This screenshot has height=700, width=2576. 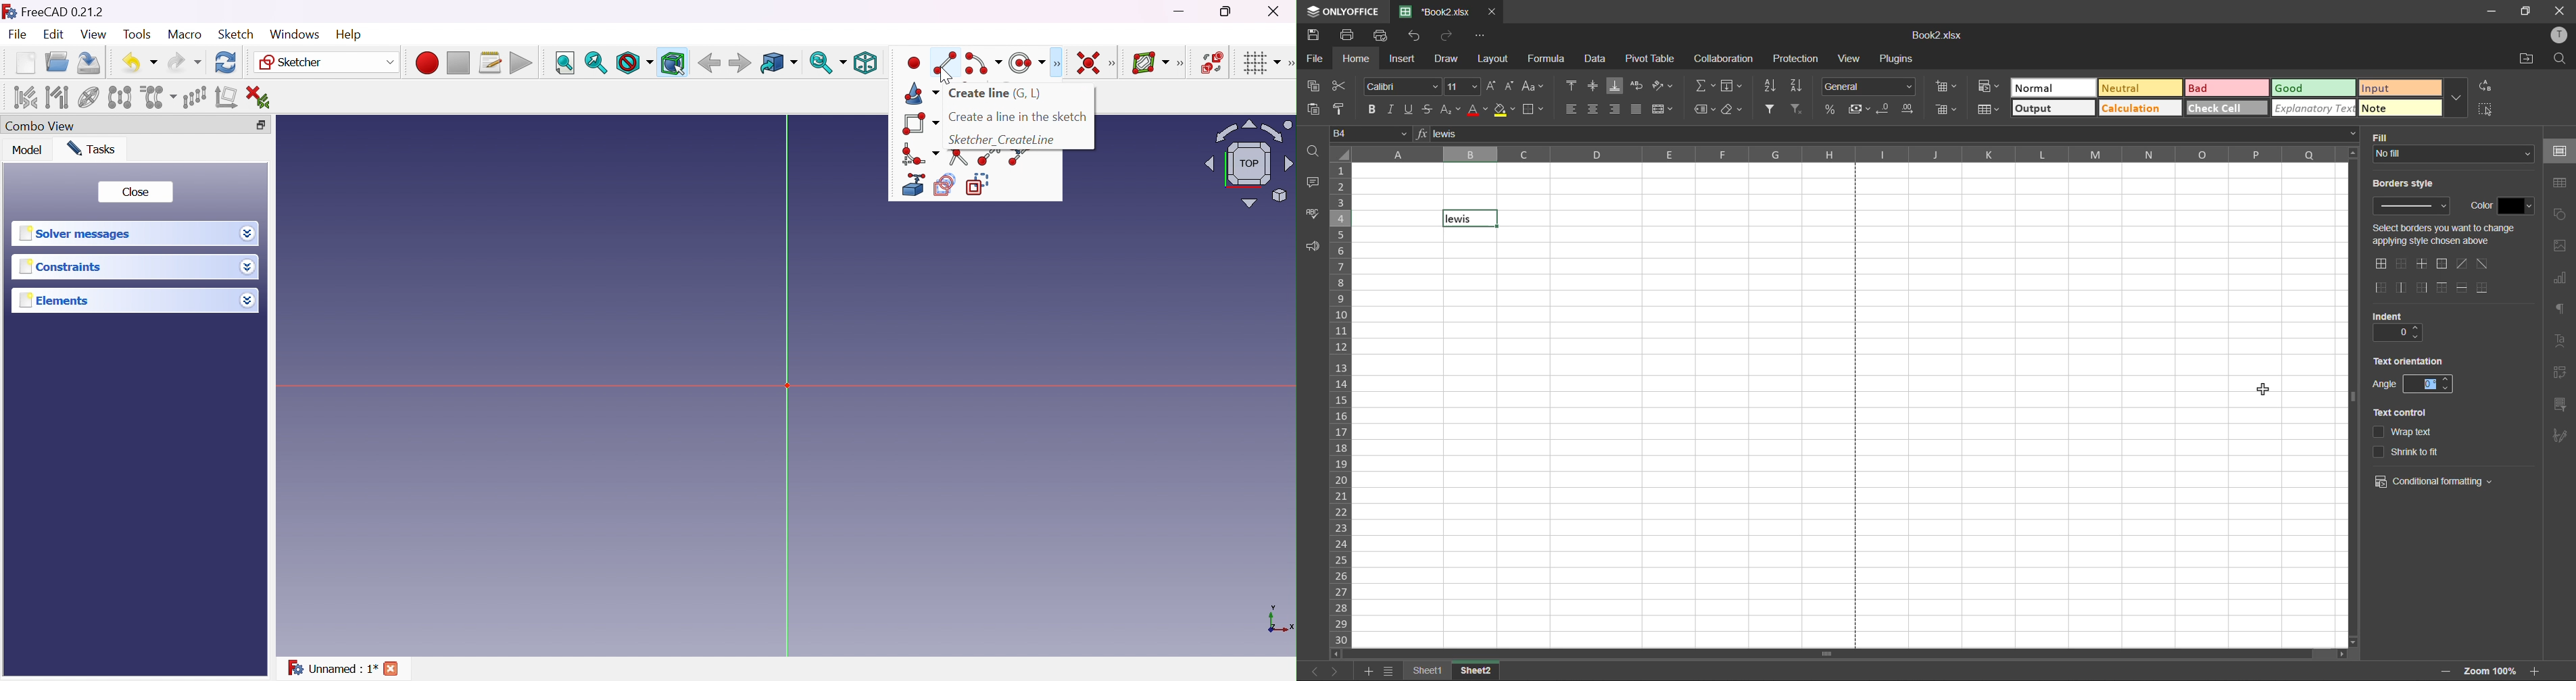 I want to click on data, so click(x=1595, y=58).